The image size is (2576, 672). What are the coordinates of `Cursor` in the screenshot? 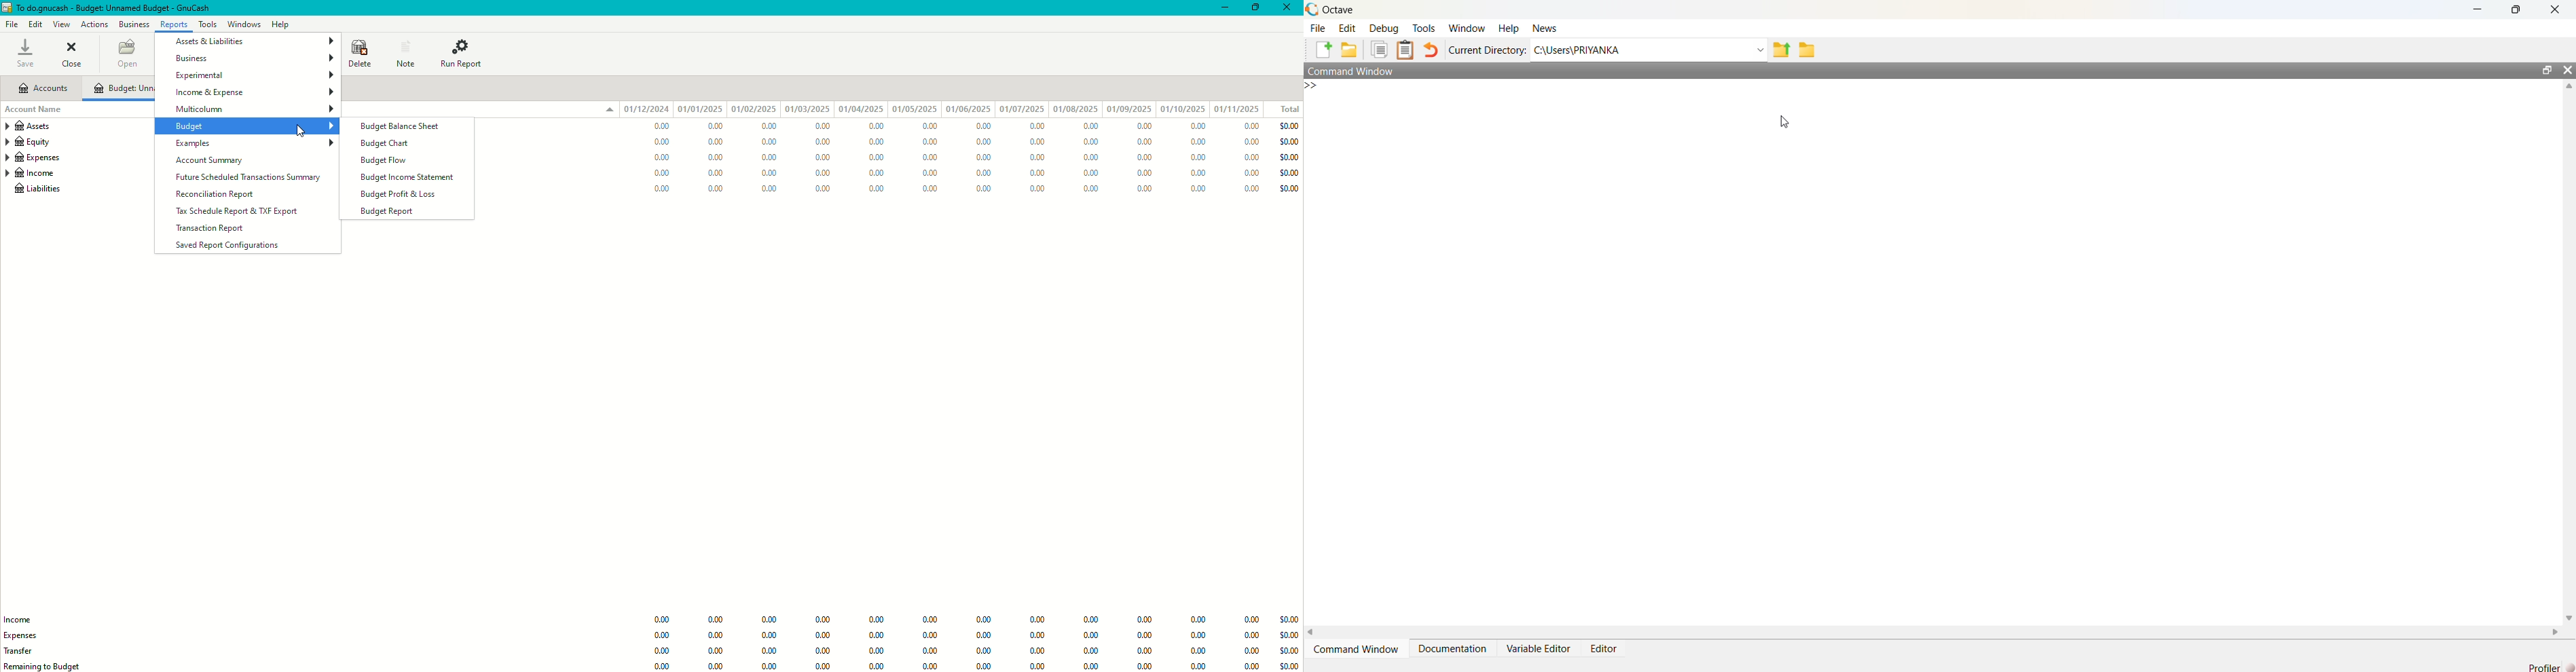 It's located at (1788, 123).